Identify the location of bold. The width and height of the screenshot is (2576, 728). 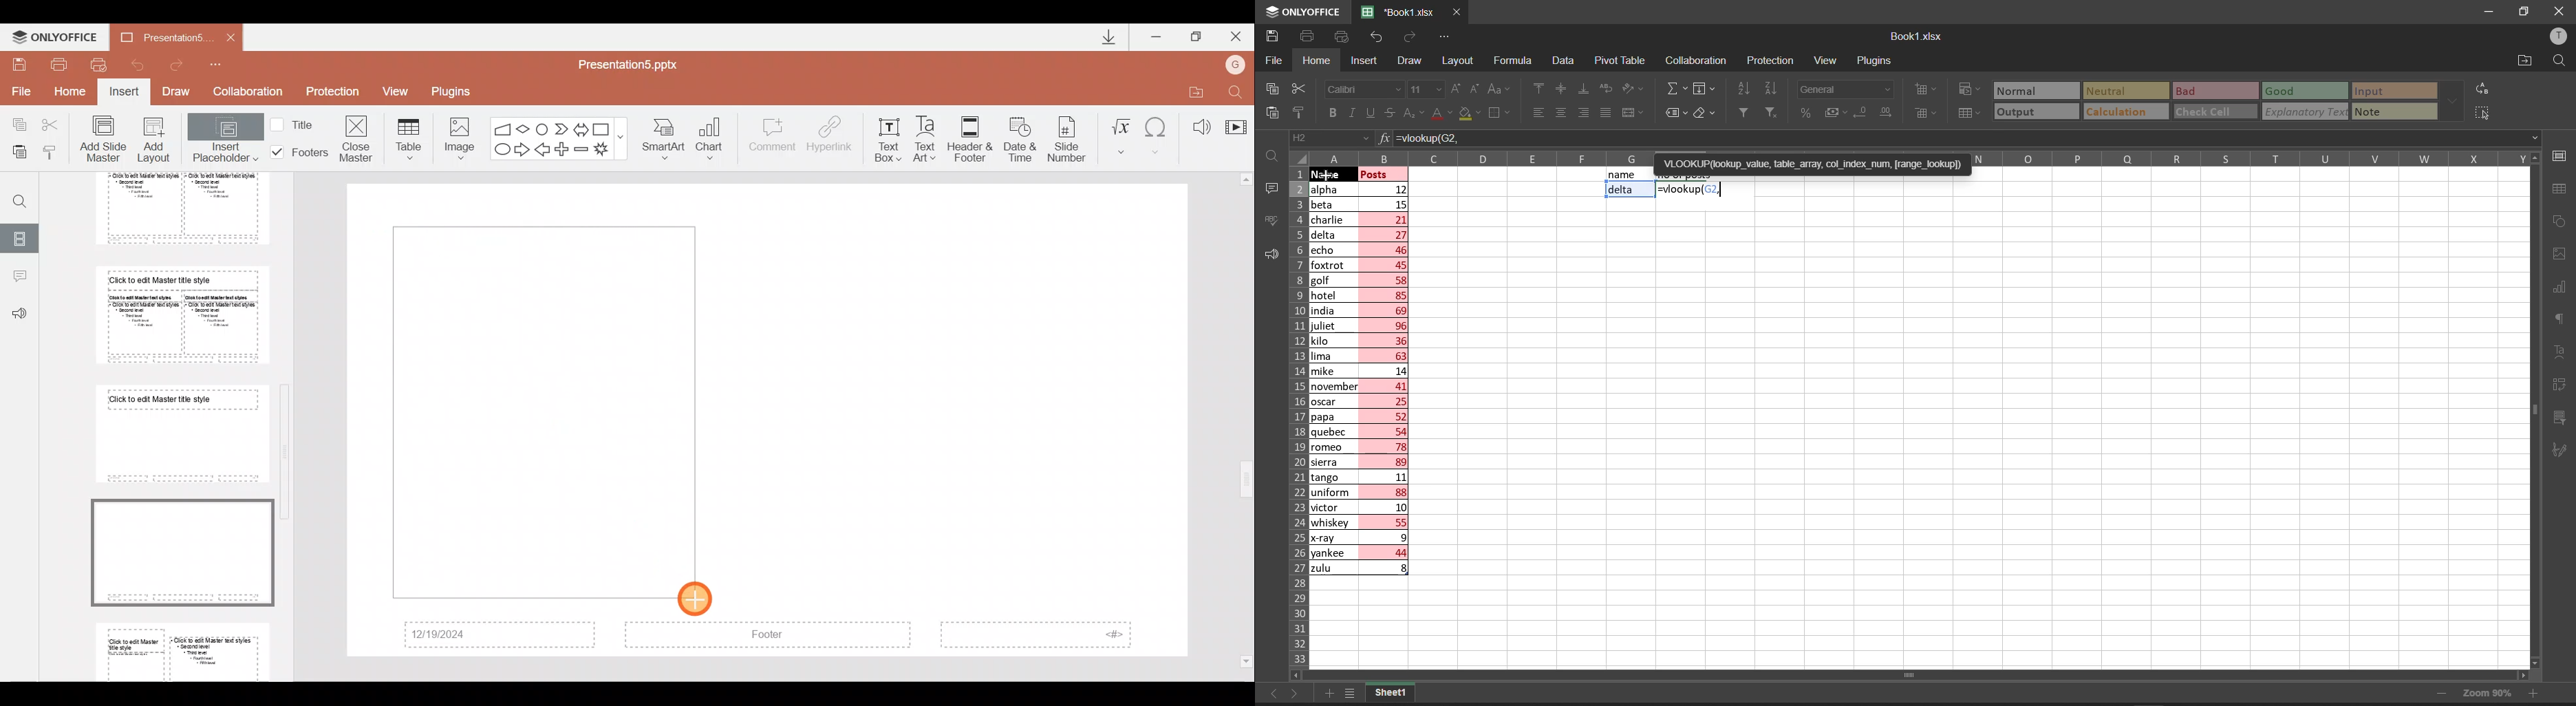
(1332, 113).